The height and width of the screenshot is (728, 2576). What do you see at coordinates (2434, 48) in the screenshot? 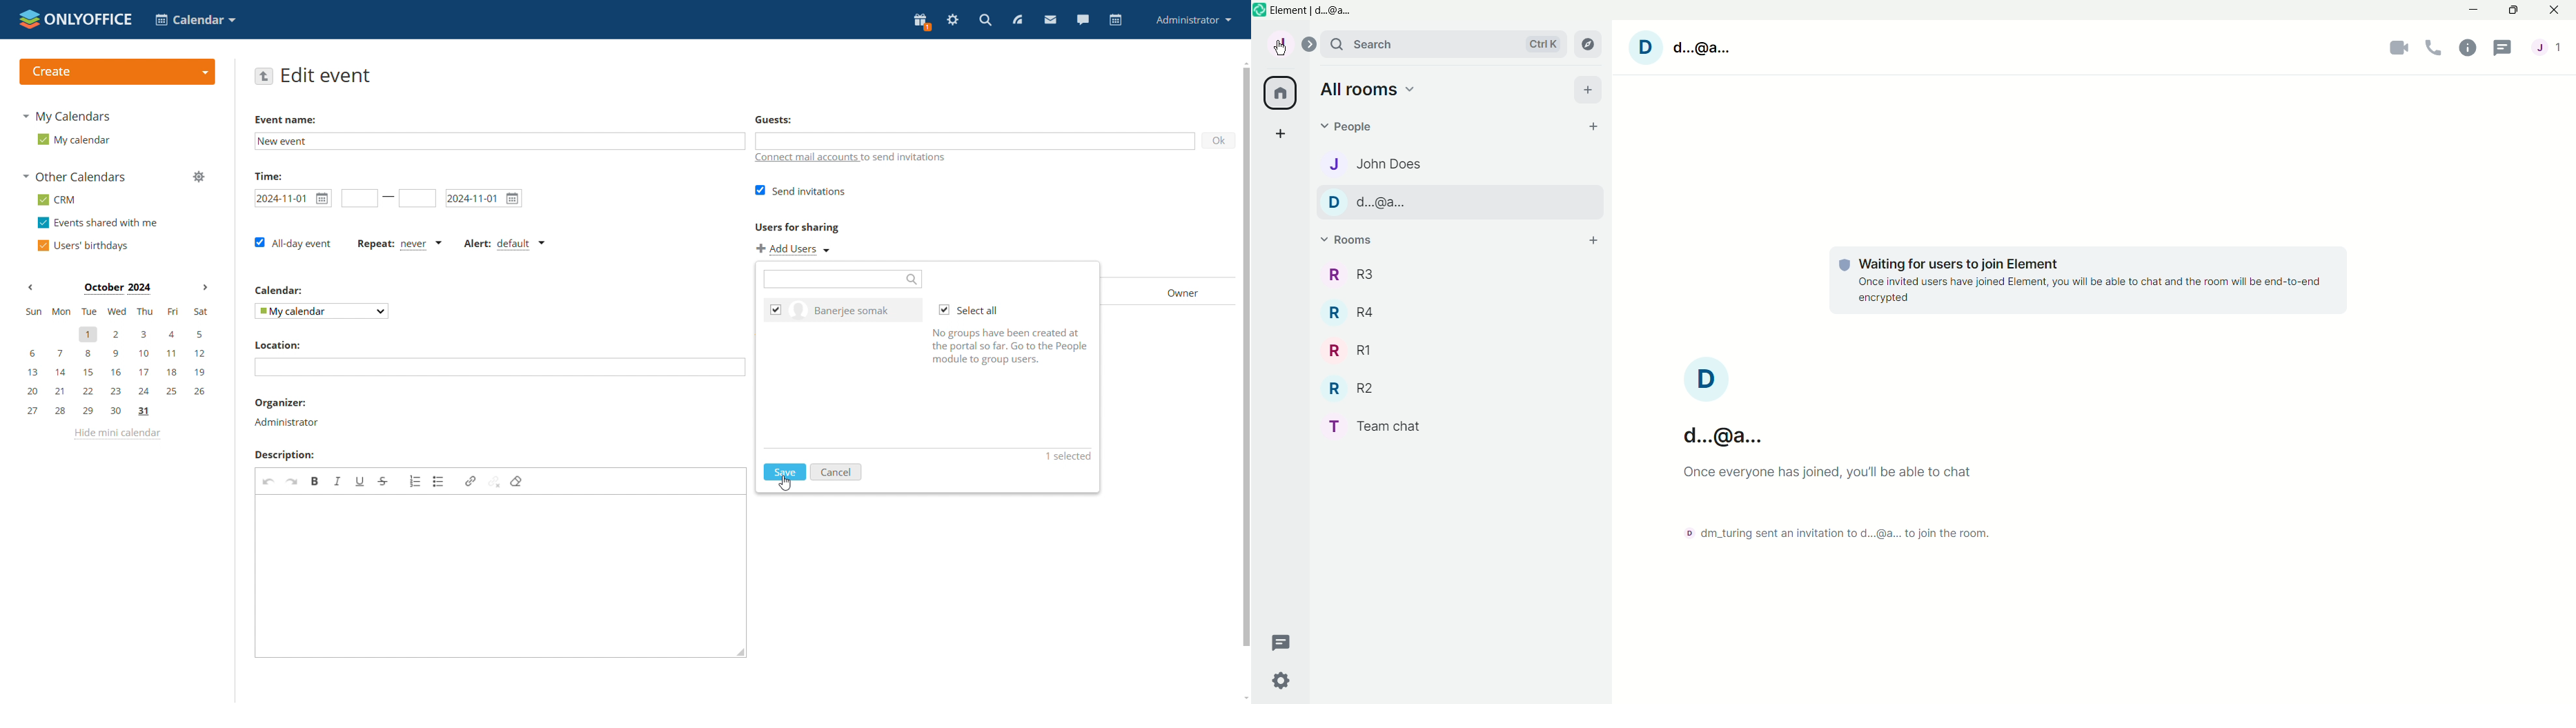
I see `Voice call` at bounding box center [2434, 48].